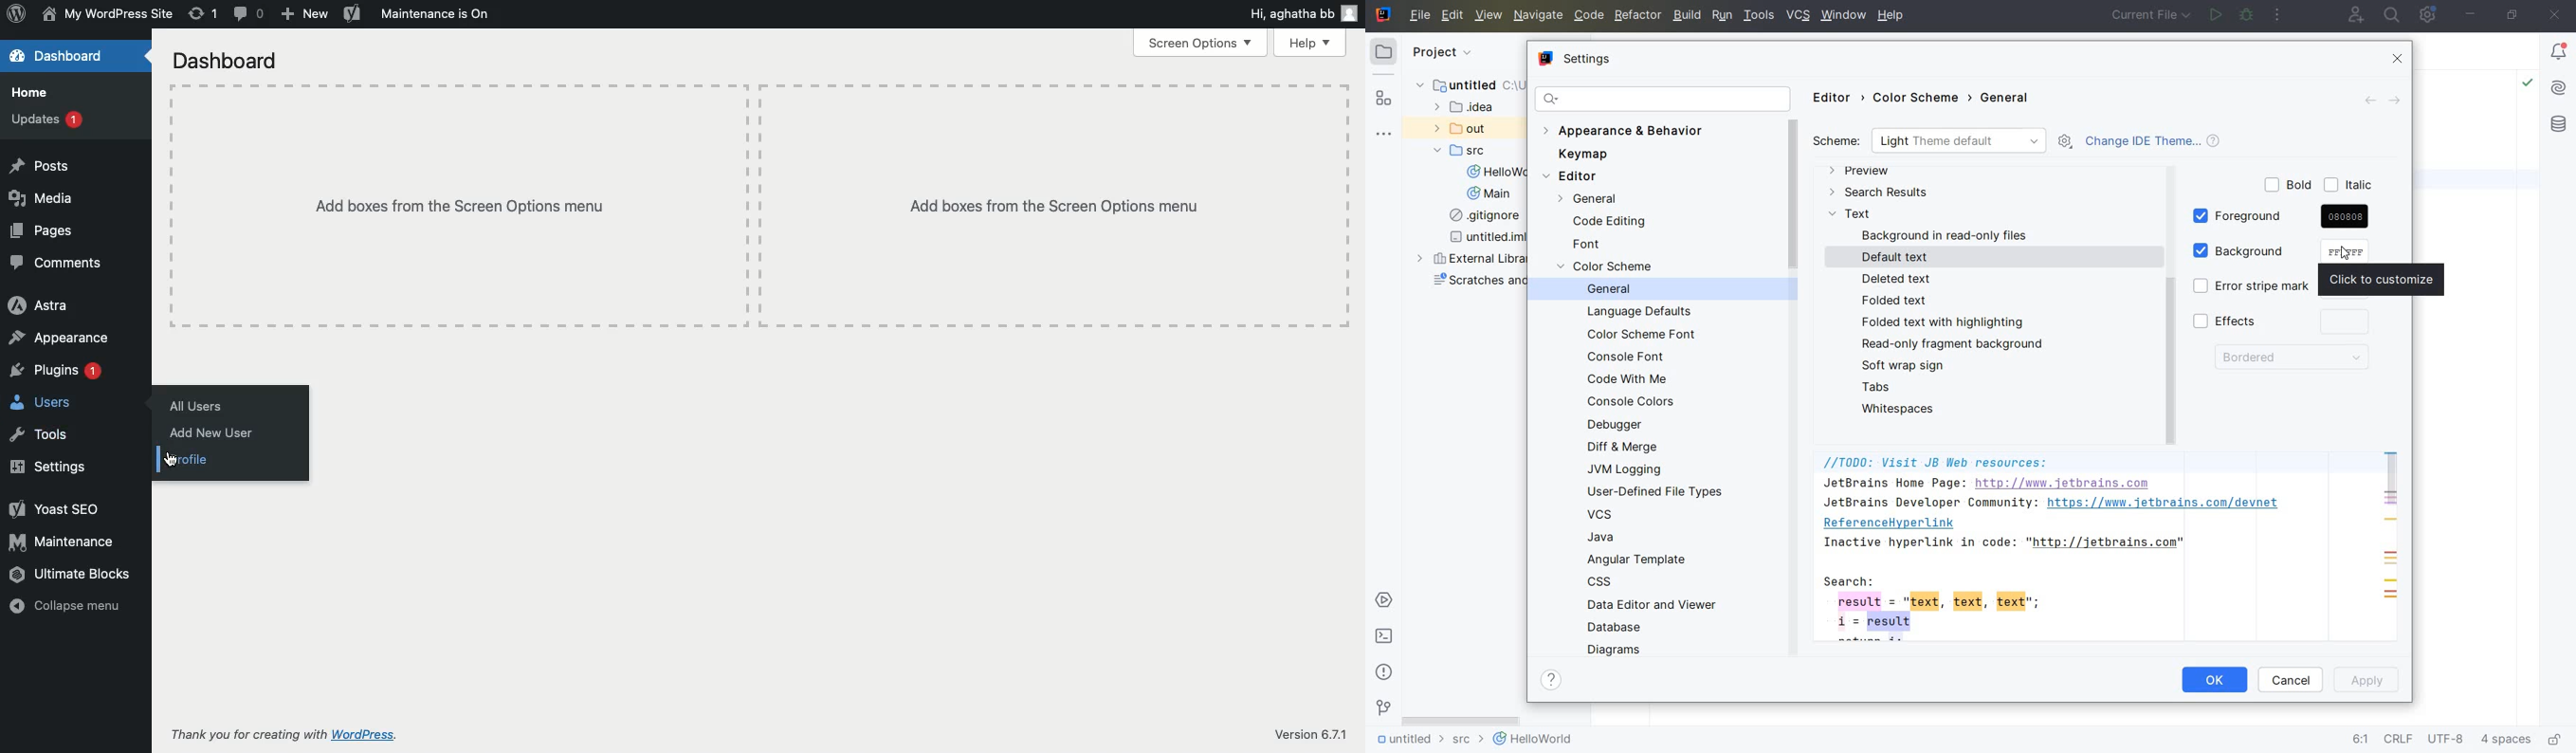 This screenshot has height=756, width=2576. Describe the element at coordinates (1582, 200) in the screenshot. I see `GENERAL` at that location.